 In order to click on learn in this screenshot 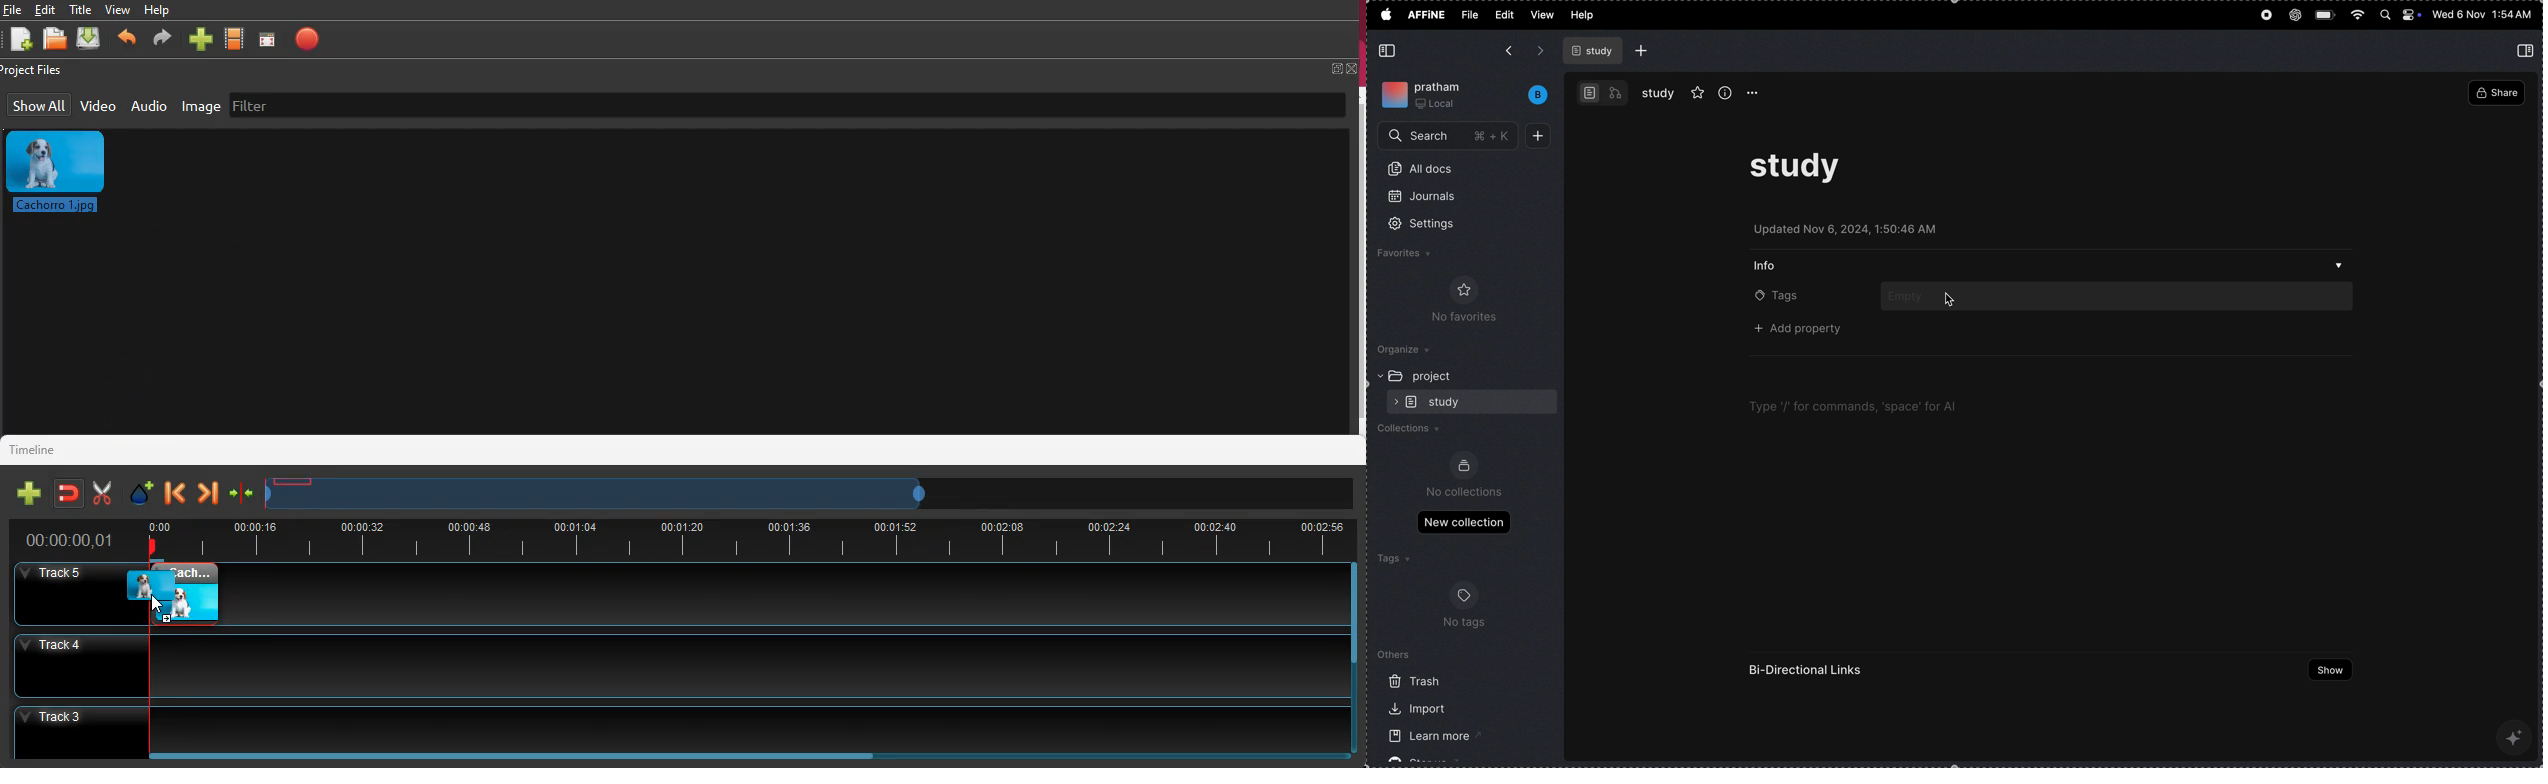, I will do `click(1421, 738)`.